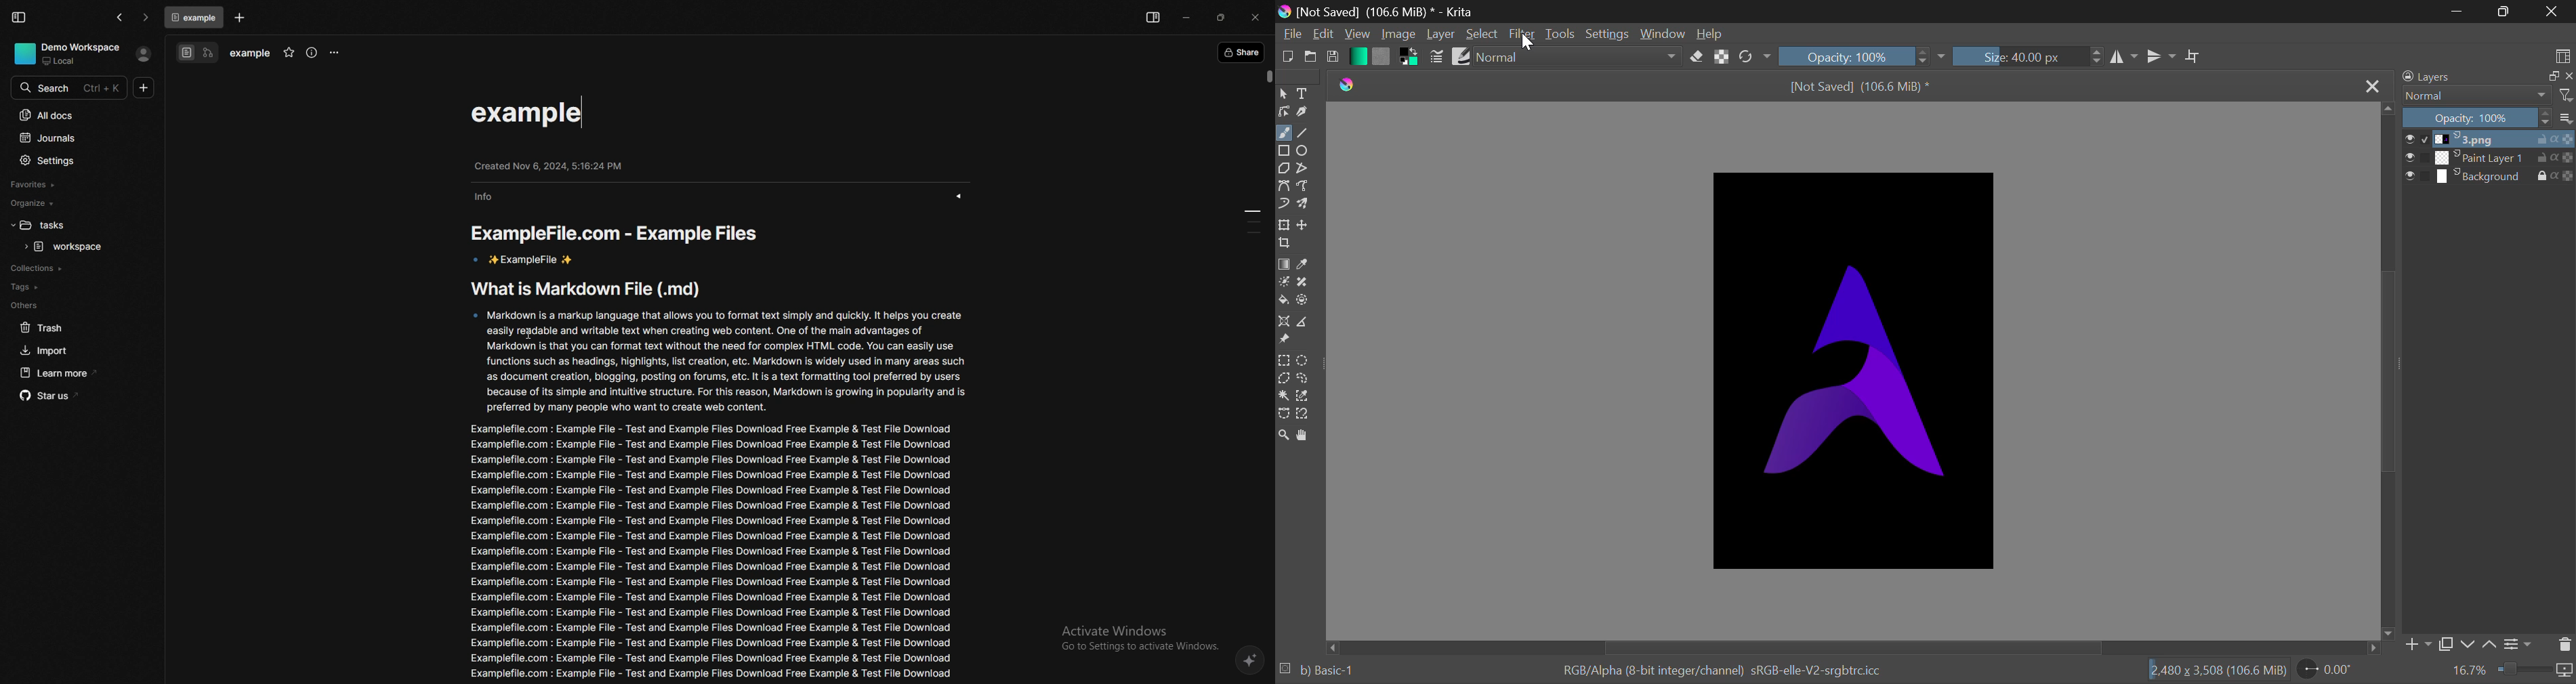  I want to click on Erase, so click(1697, 58).